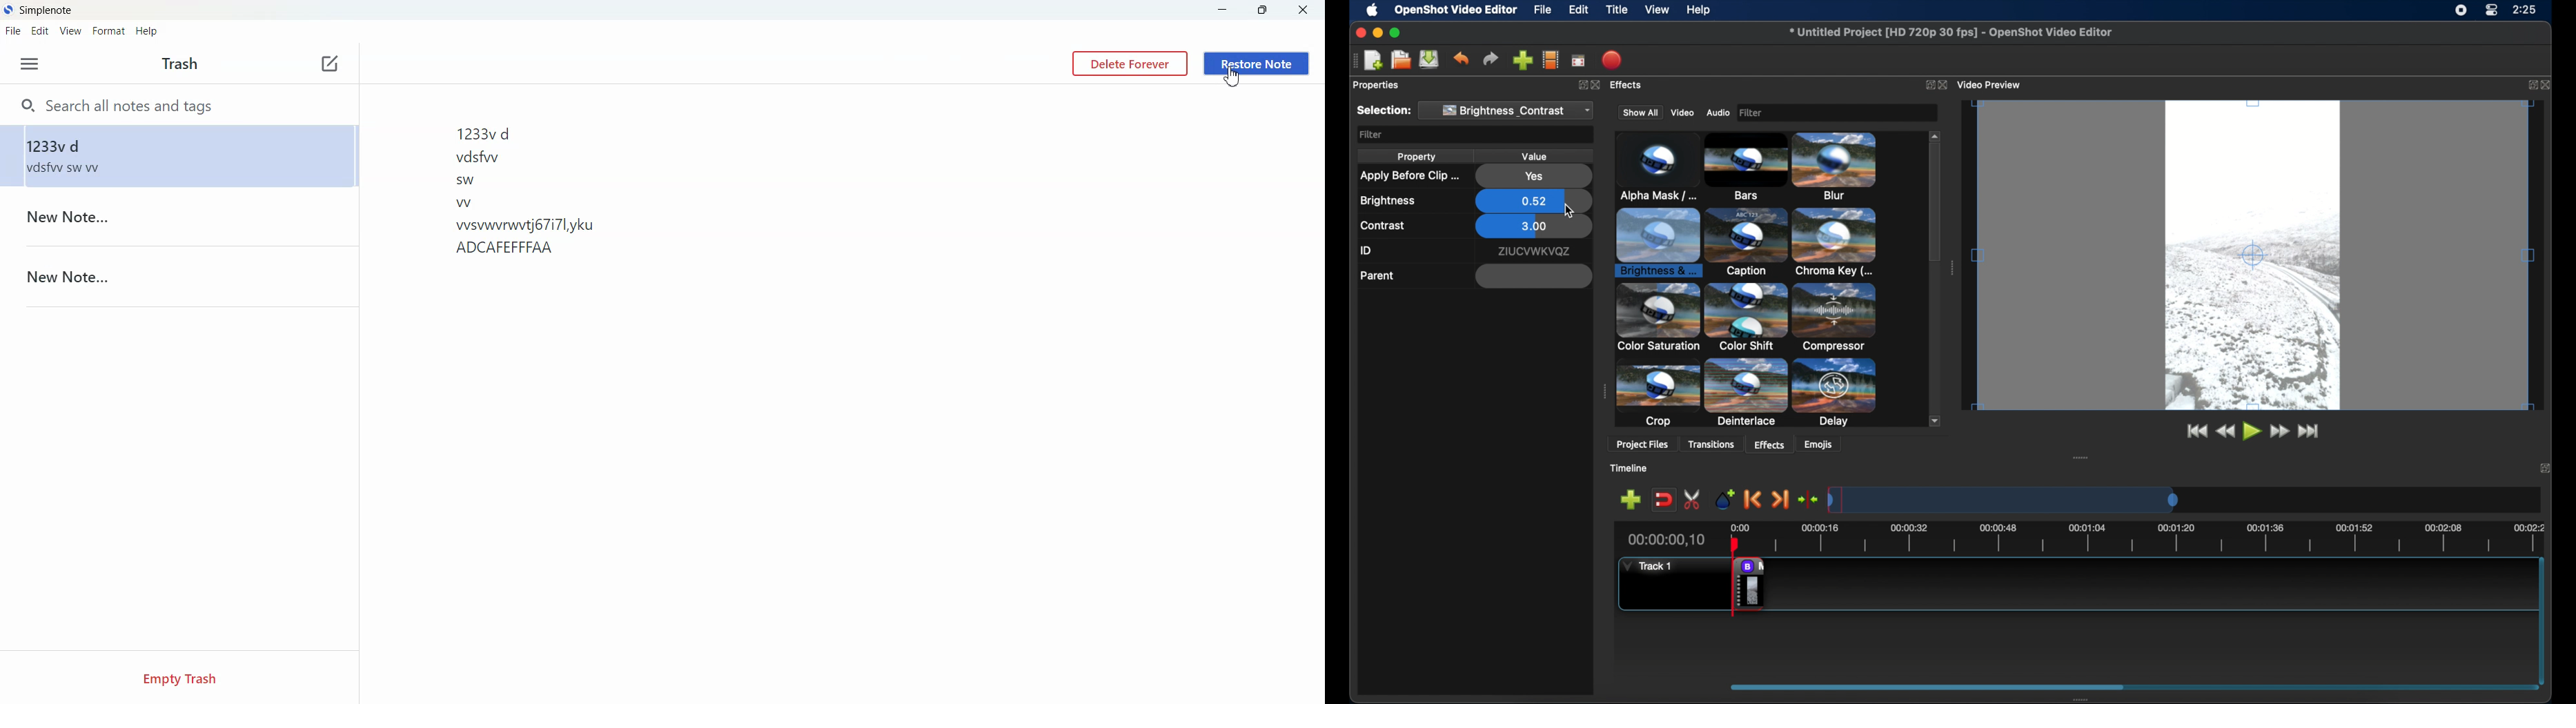  What do you see at coordinates (1578, 61) in the screenshot?
I see `full screen` at bounding box center [1578, 61].